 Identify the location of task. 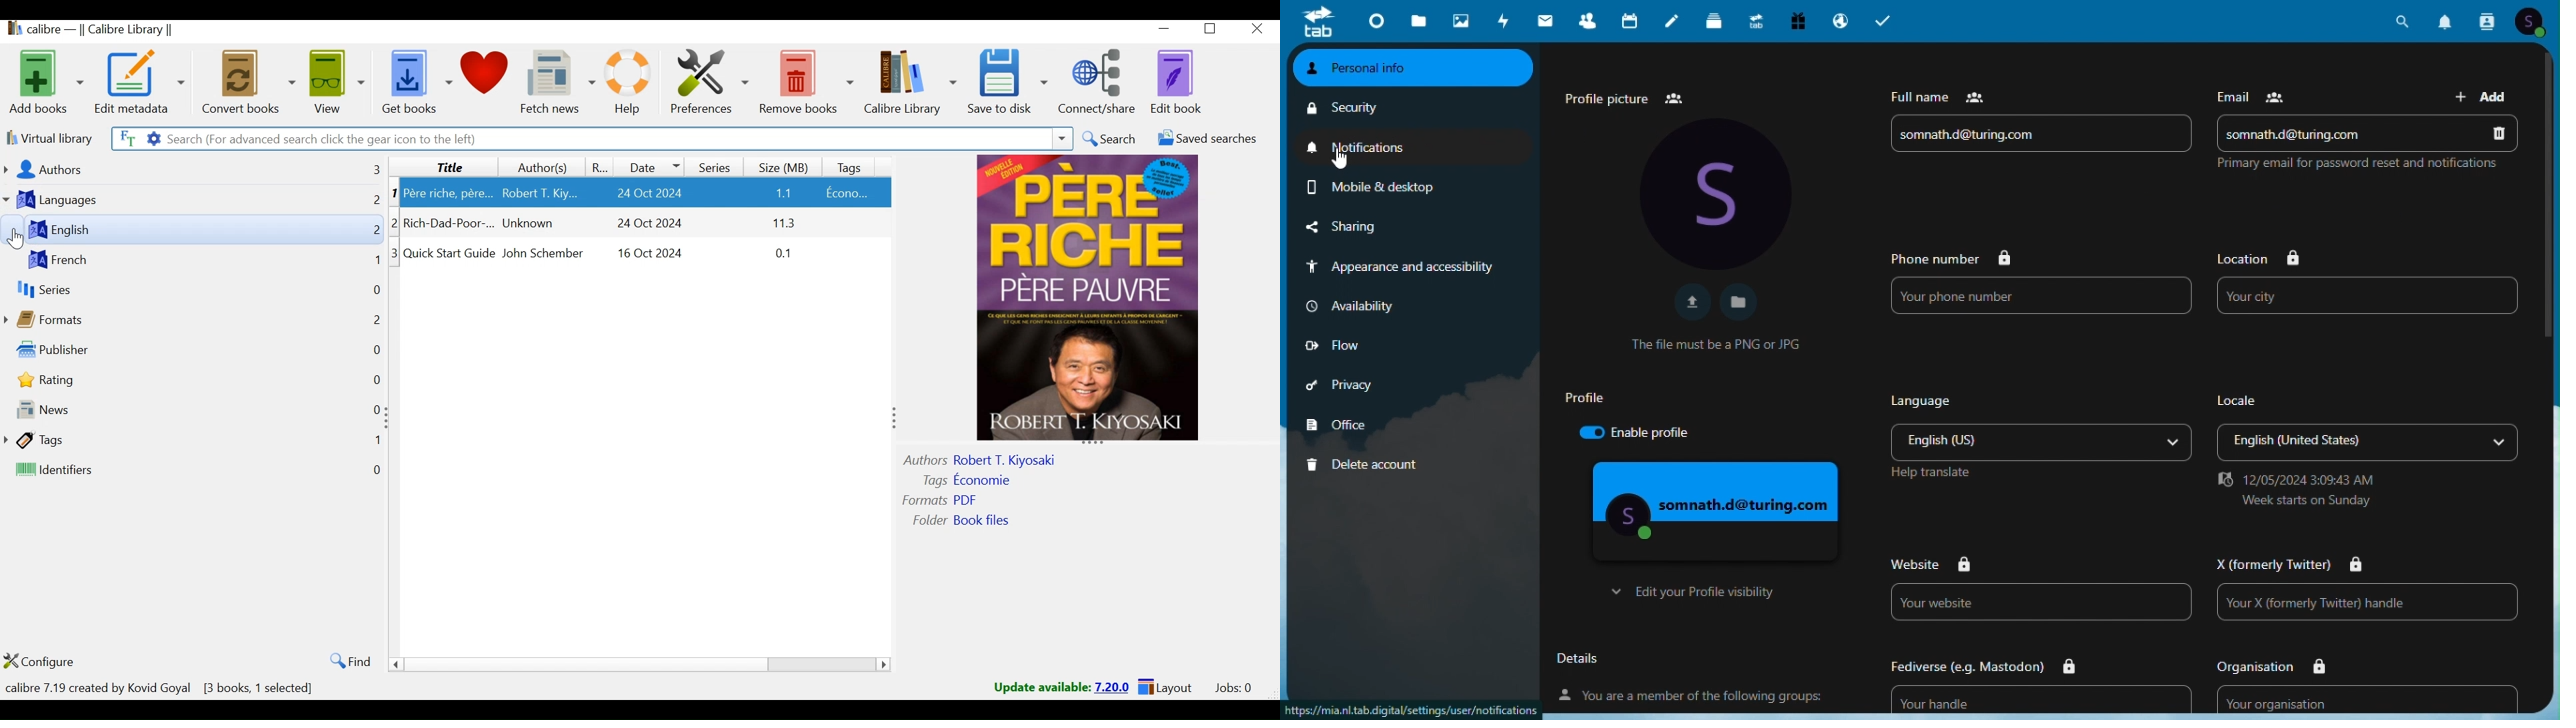
(1883, 18).